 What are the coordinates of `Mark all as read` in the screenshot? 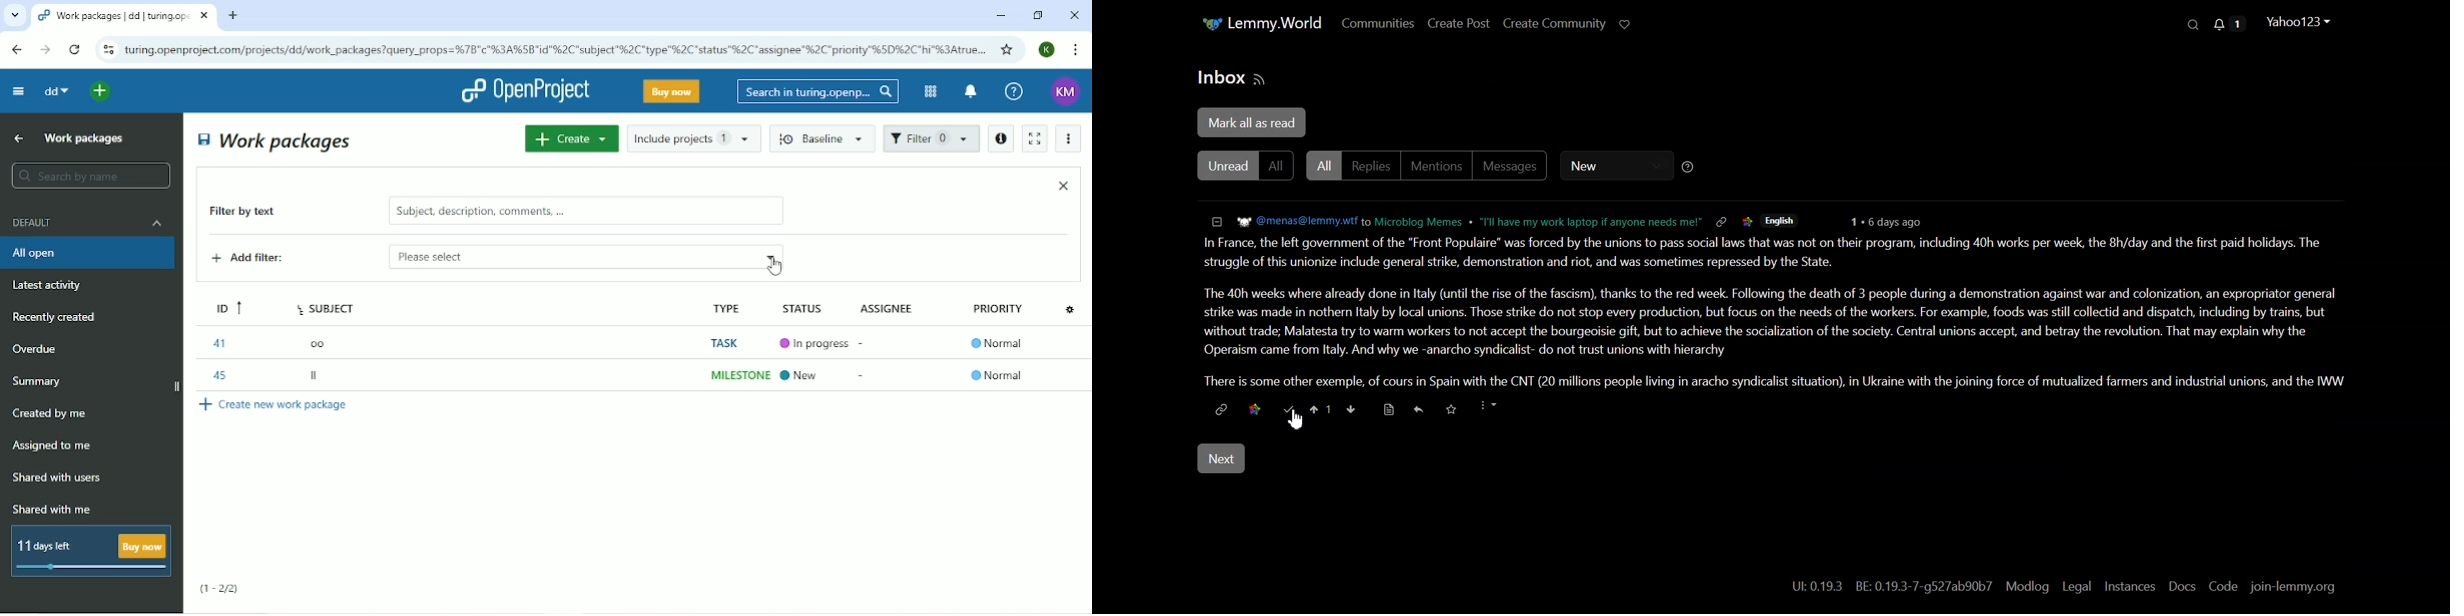 It's located at (1253, 122).